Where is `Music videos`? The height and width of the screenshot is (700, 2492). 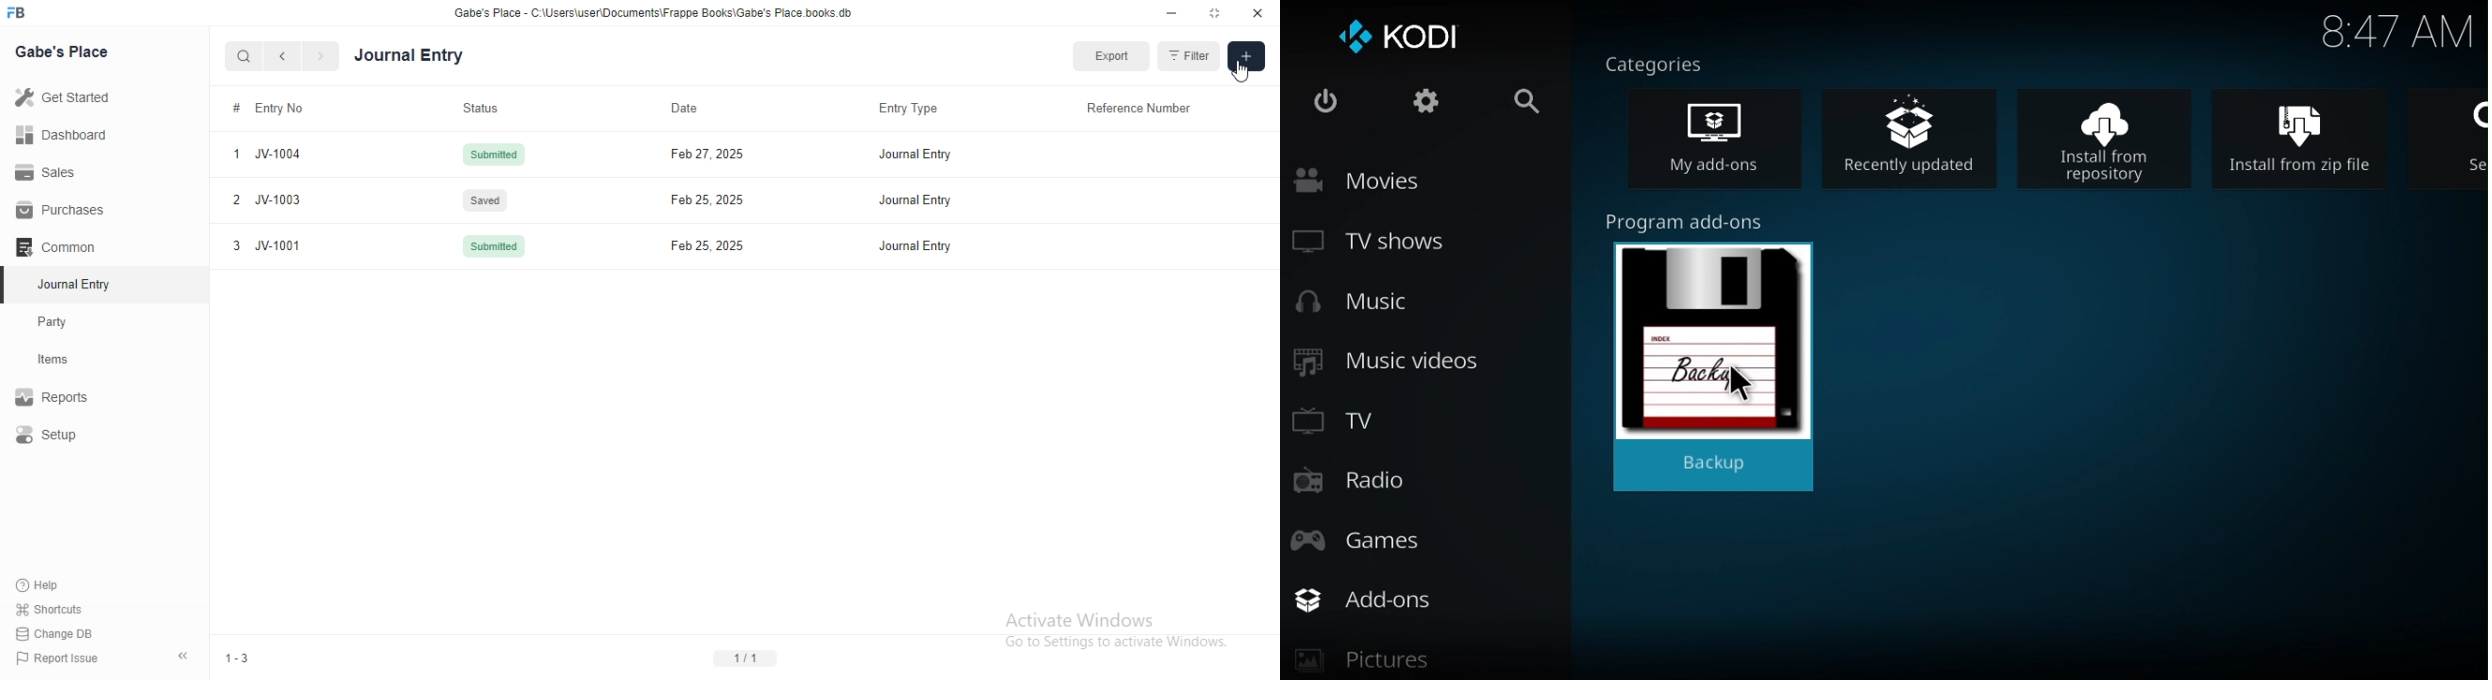
Music videos is located at coordinates (1392, 363).